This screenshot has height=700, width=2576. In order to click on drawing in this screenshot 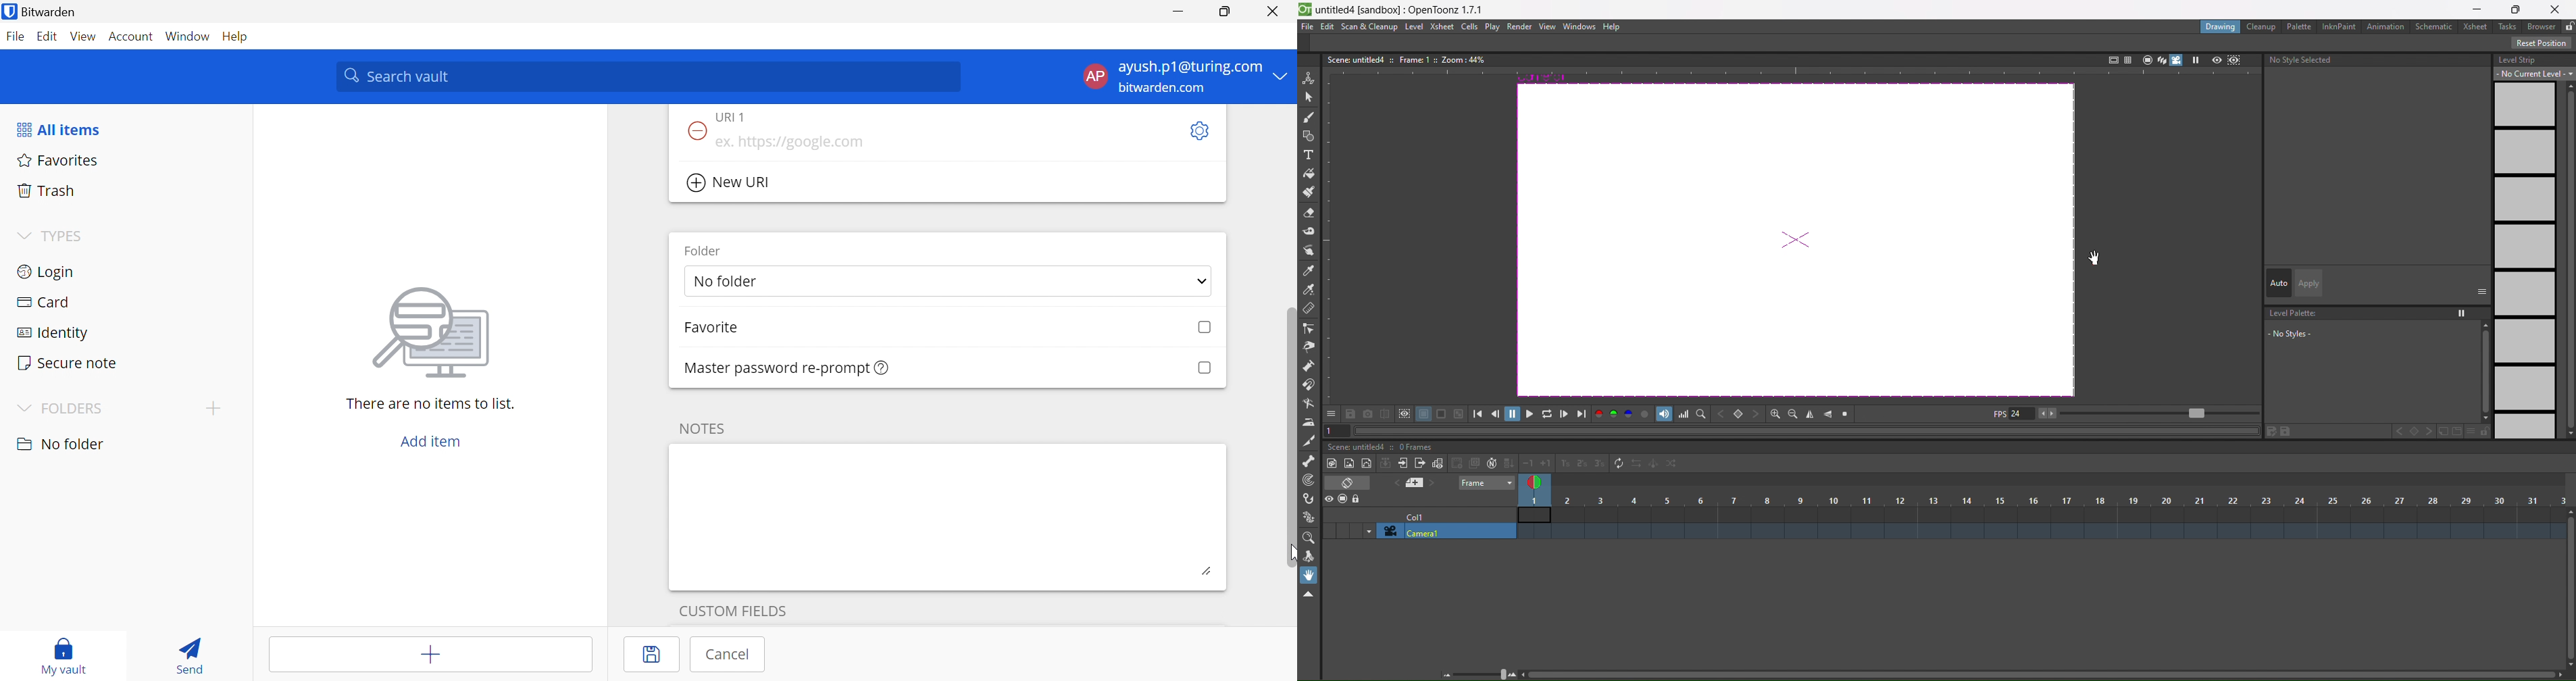, I will do `click(2220, 27)`.